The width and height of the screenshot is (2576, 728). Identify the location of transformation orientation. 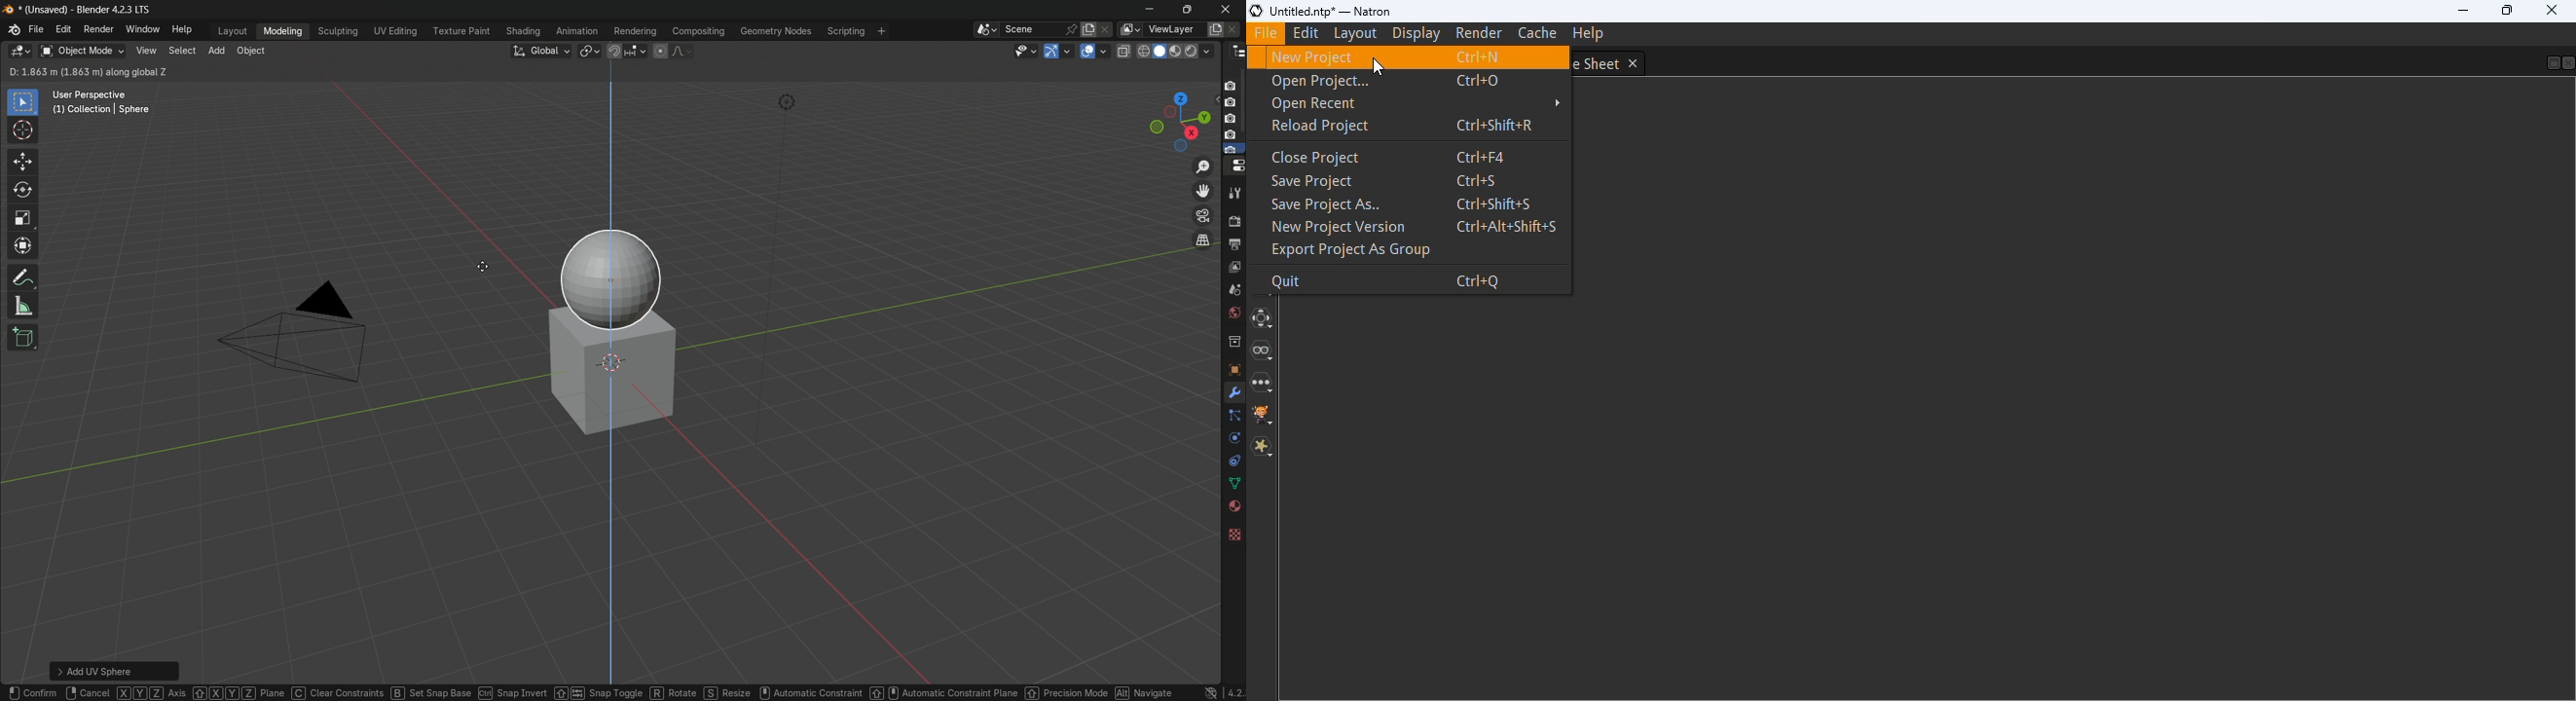
(541, 51).